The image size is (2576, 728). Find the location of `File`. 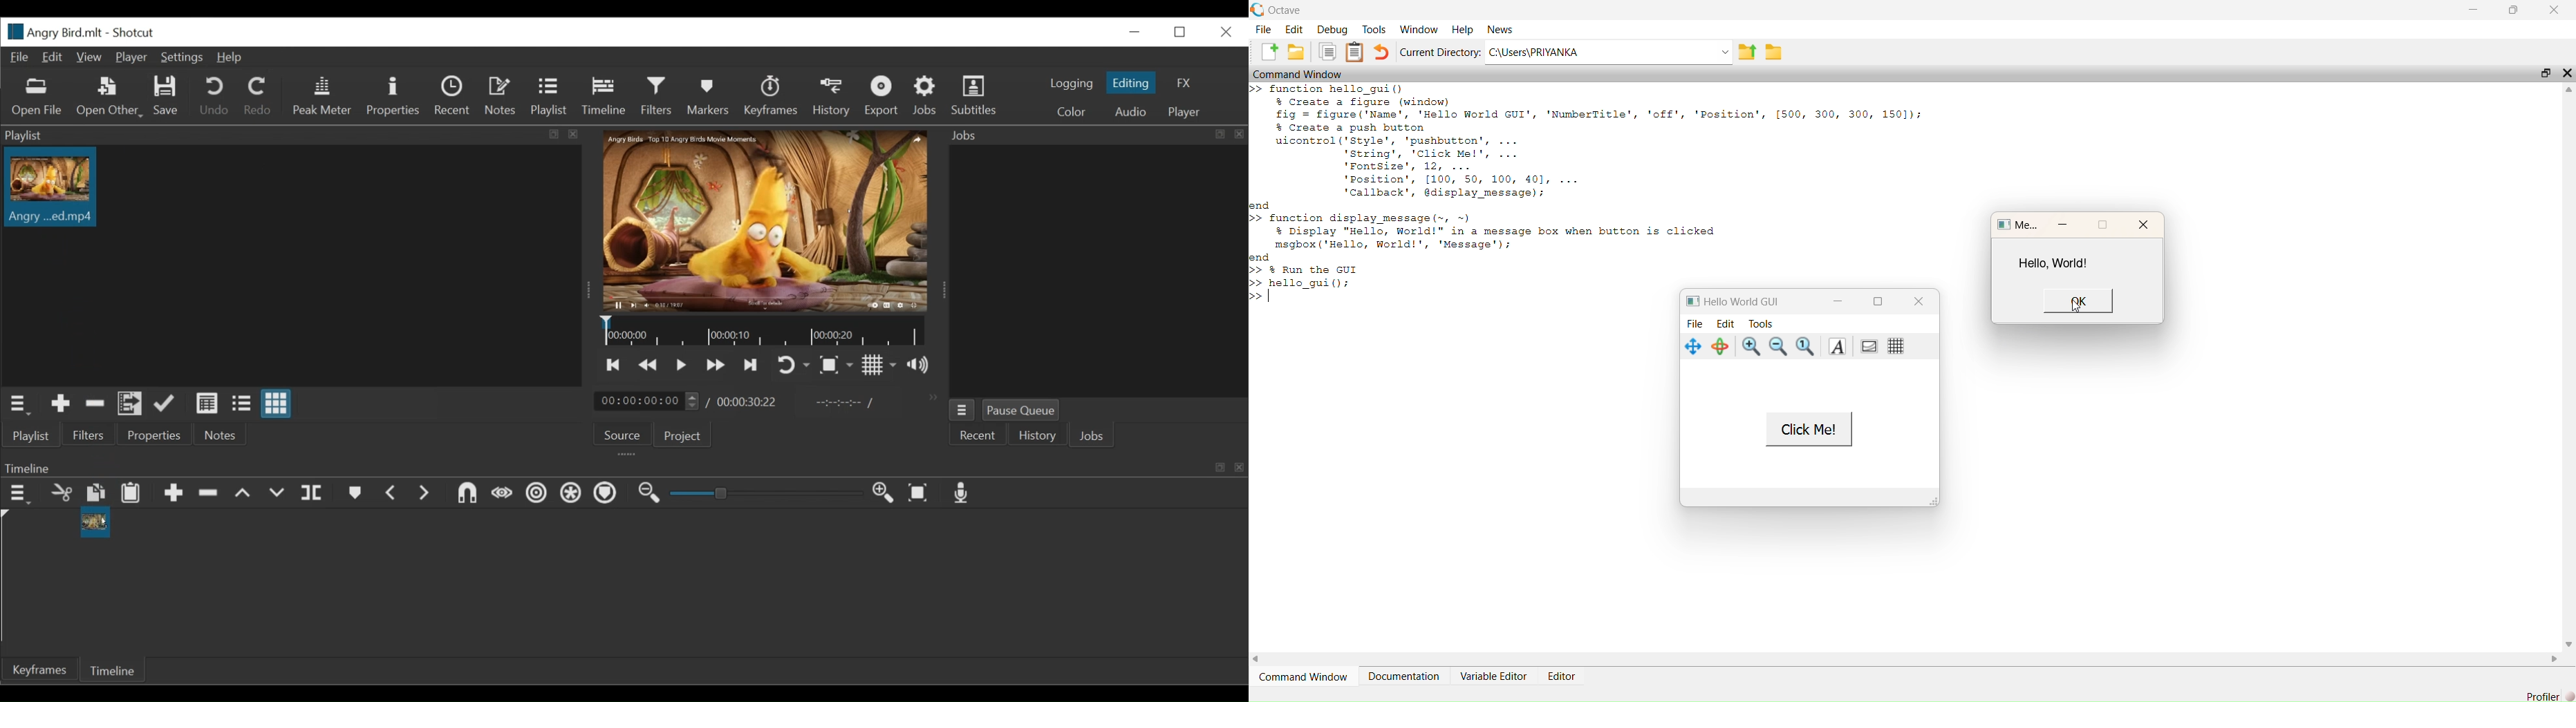

File is located at coordinates (21, 58).